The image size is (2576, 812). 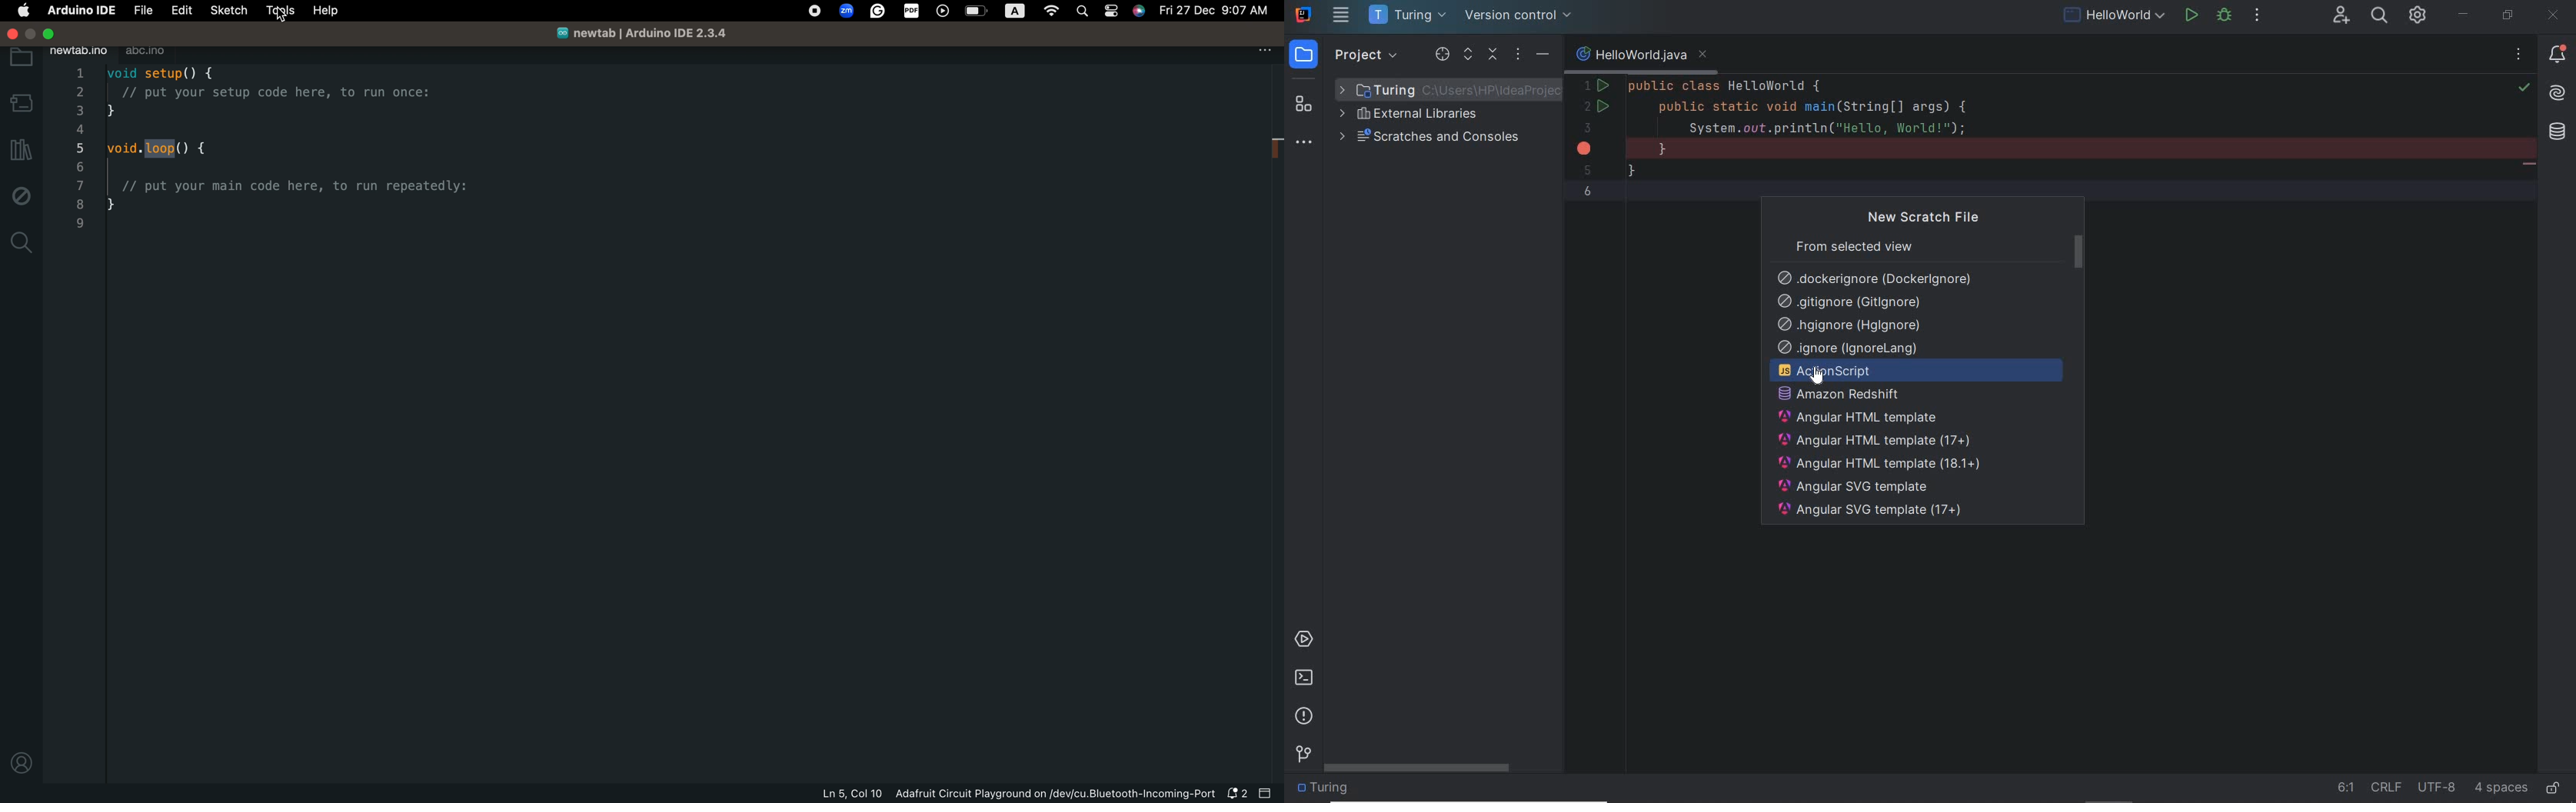 I want to click on angular html template, so click(x=1859, y=418).